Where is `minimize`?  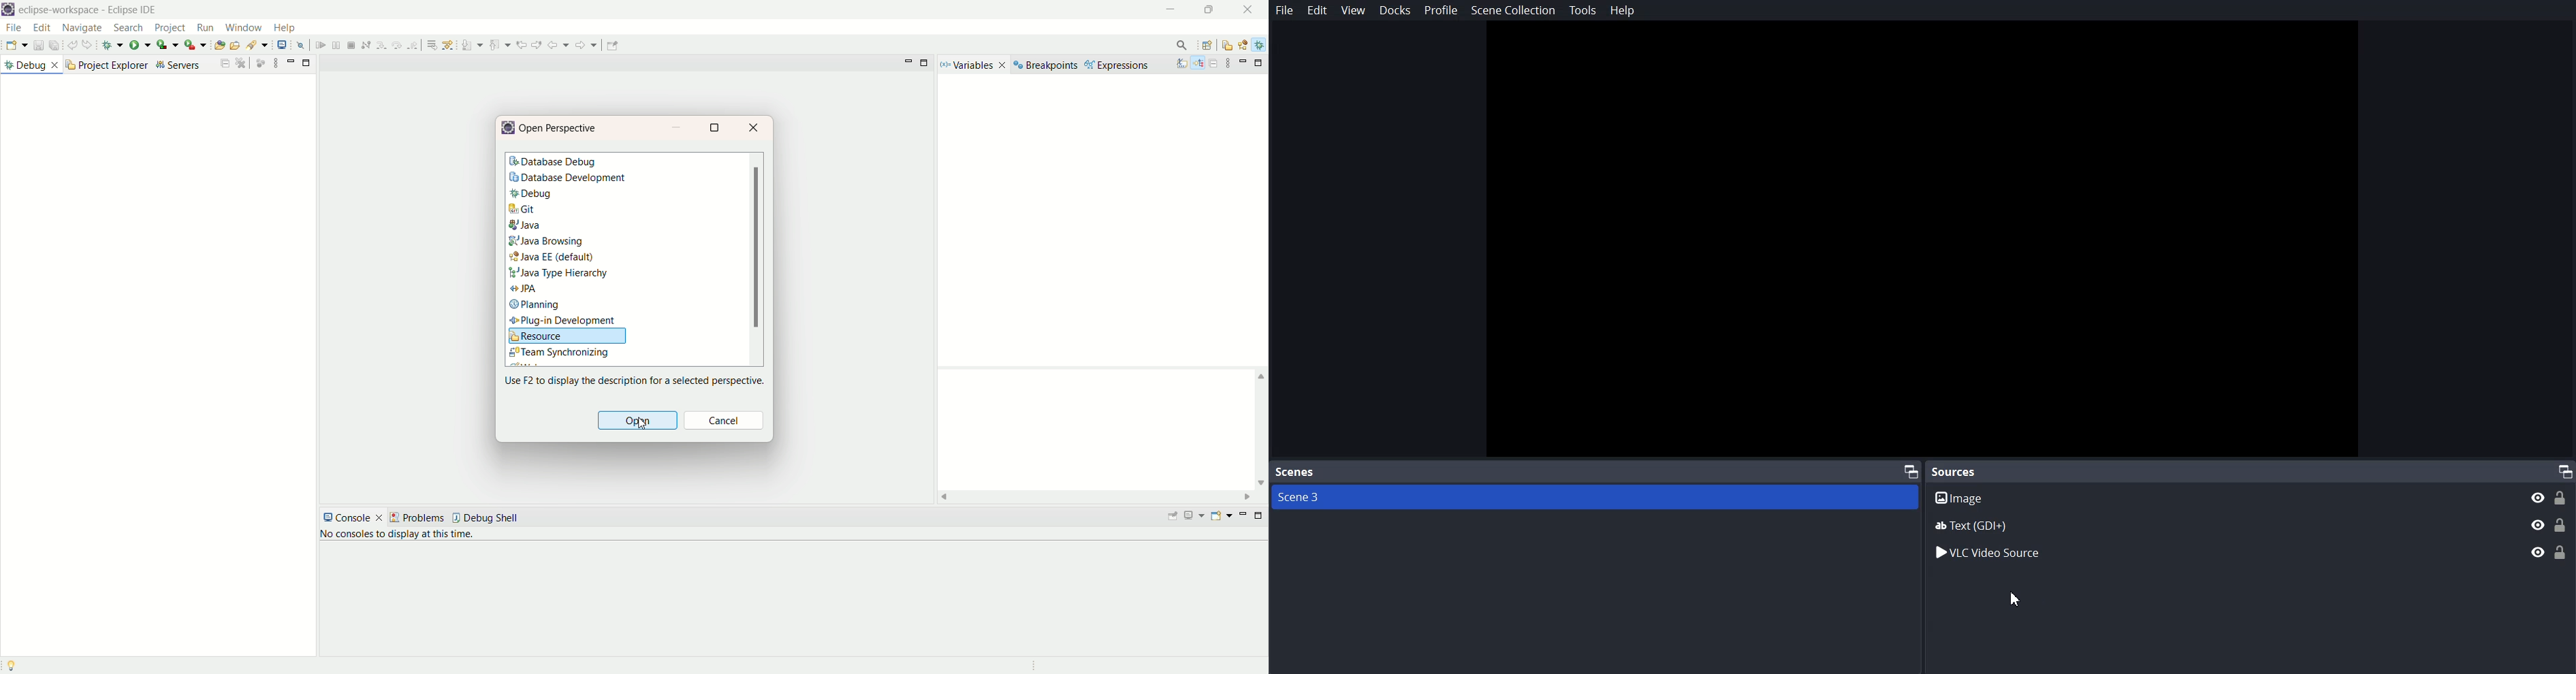
minimize is located at coordinates (291, 61).